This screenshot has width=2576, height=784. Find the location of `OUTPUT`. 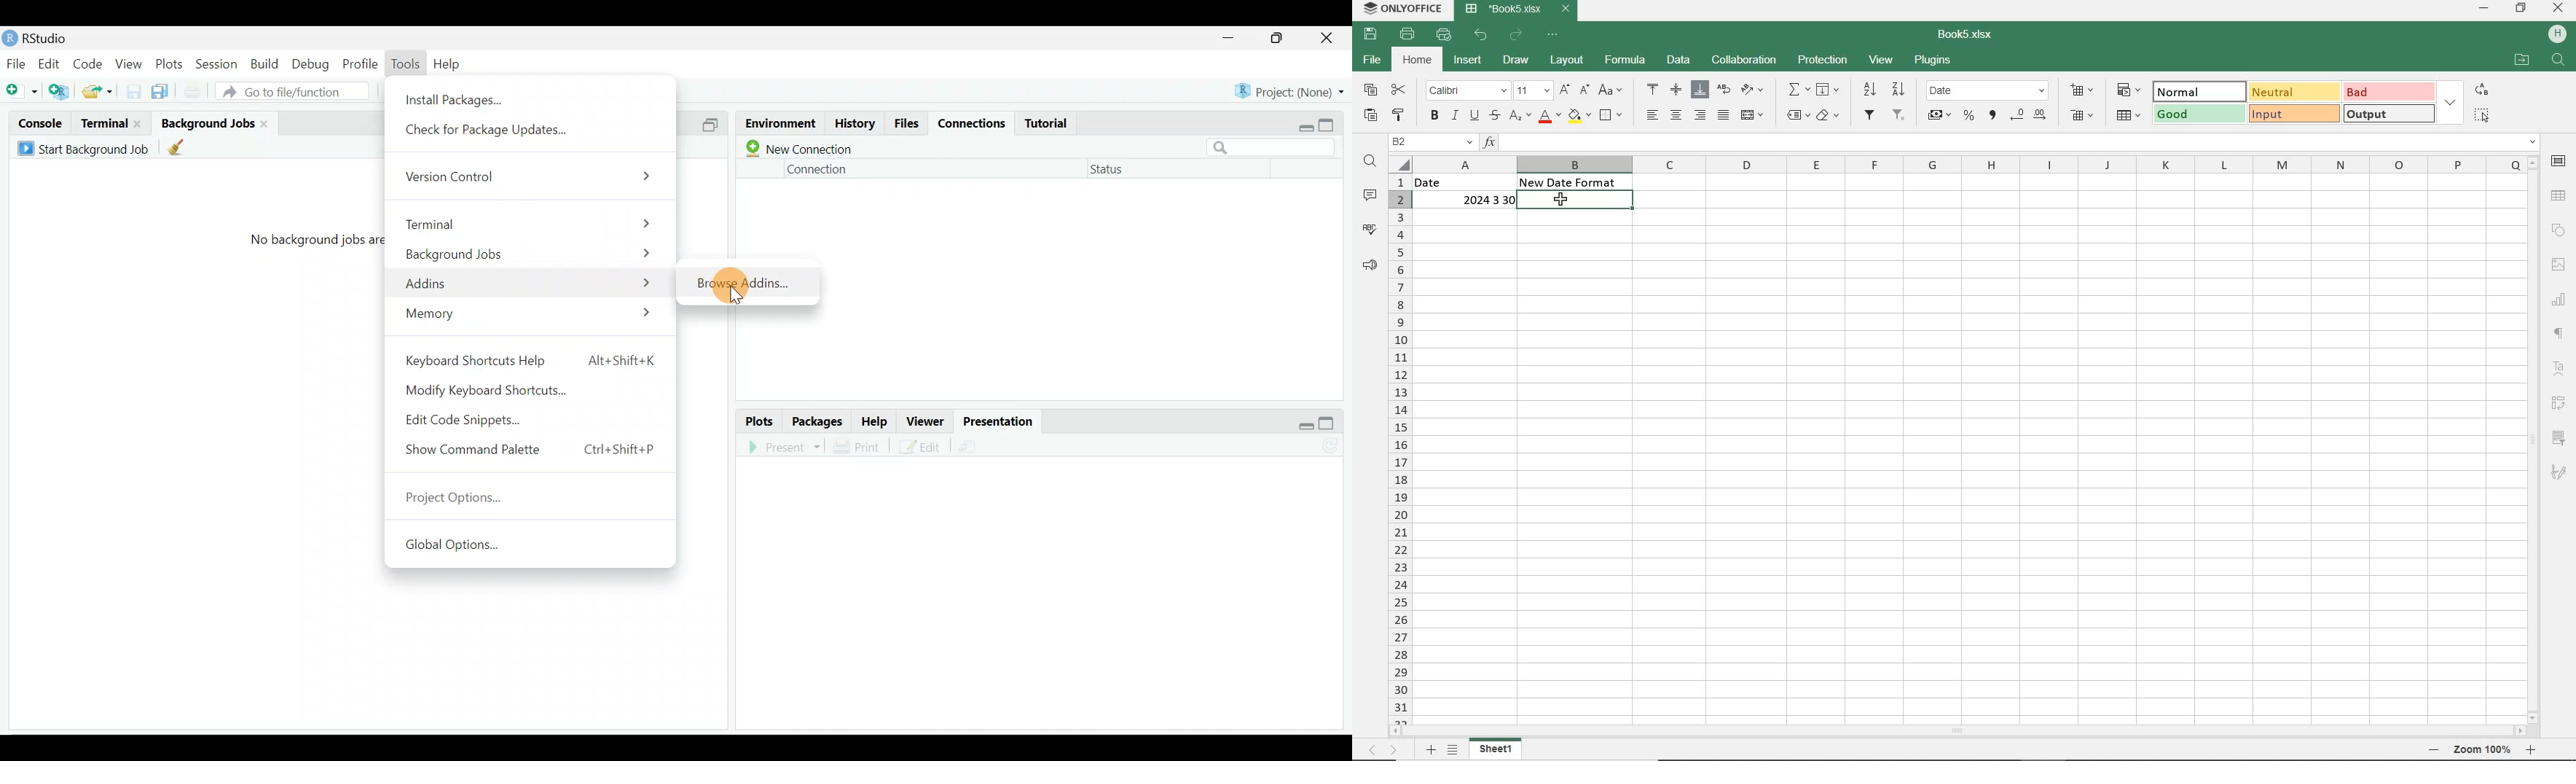

OUTPUT is located at coordinates (2390, 113).